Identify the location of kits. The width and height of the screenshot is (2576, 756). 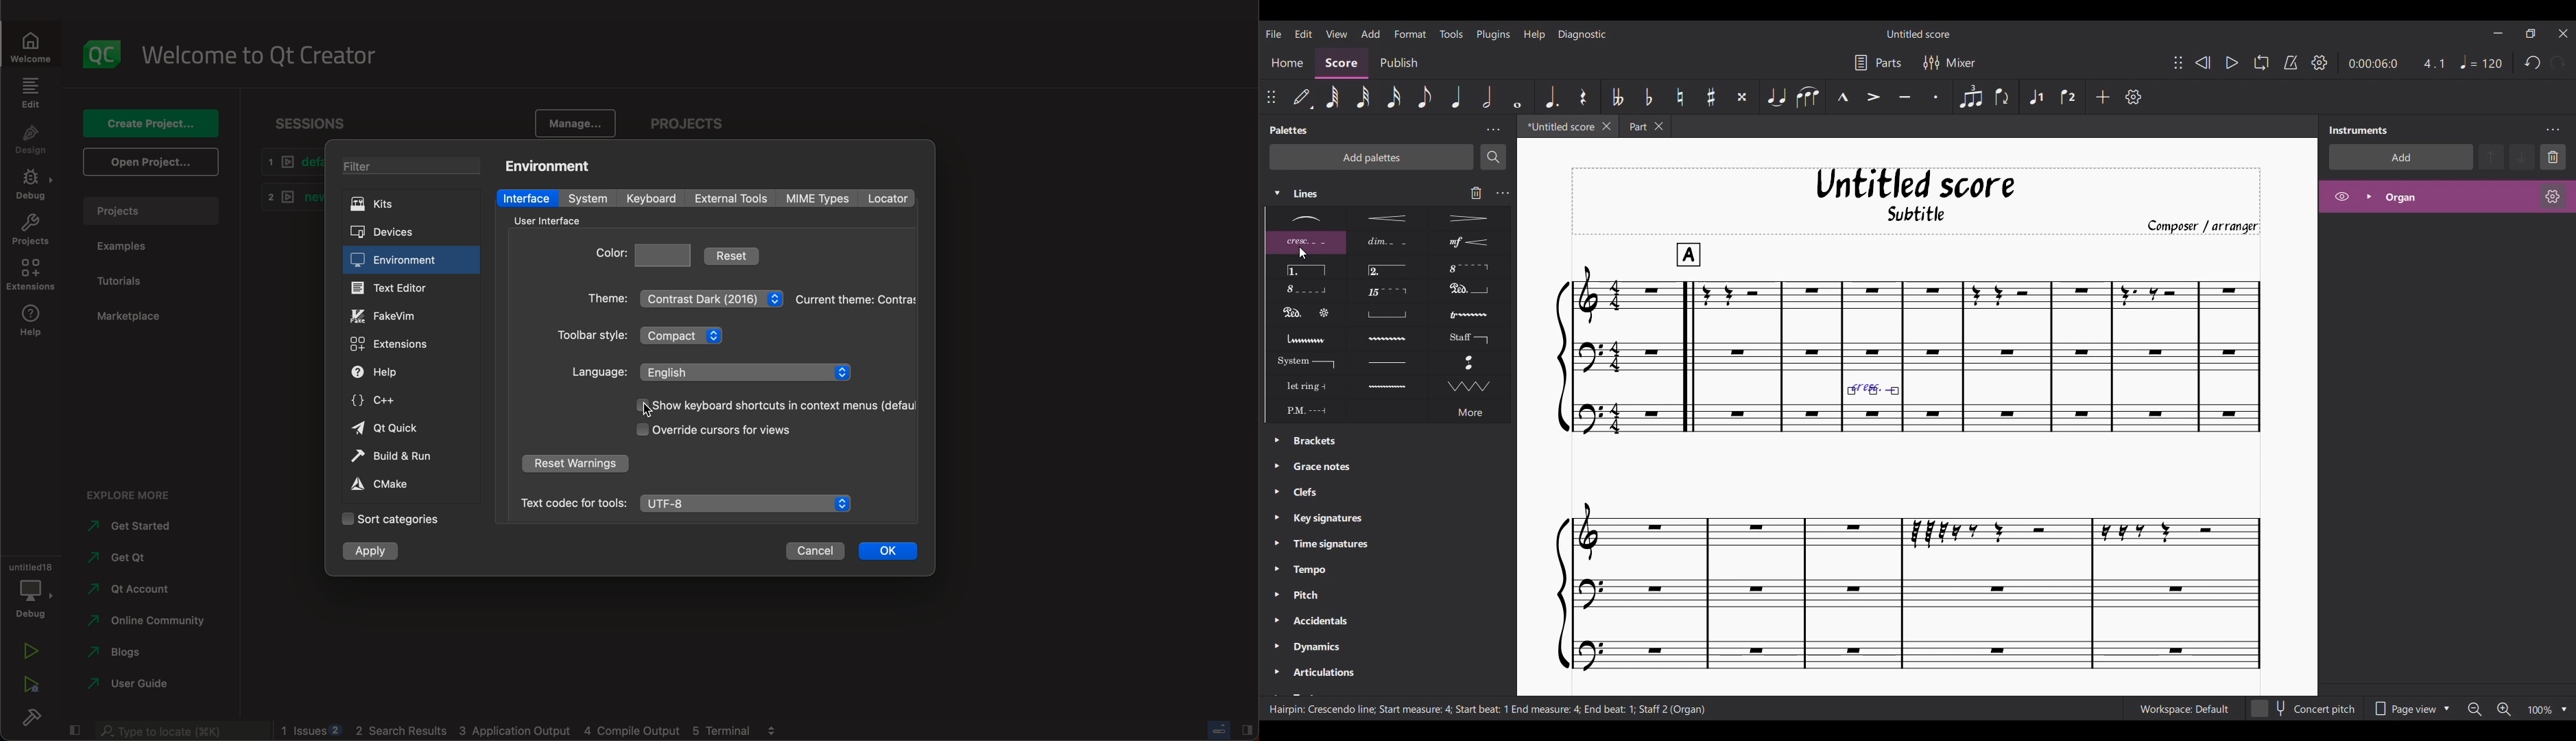
(410, 206).